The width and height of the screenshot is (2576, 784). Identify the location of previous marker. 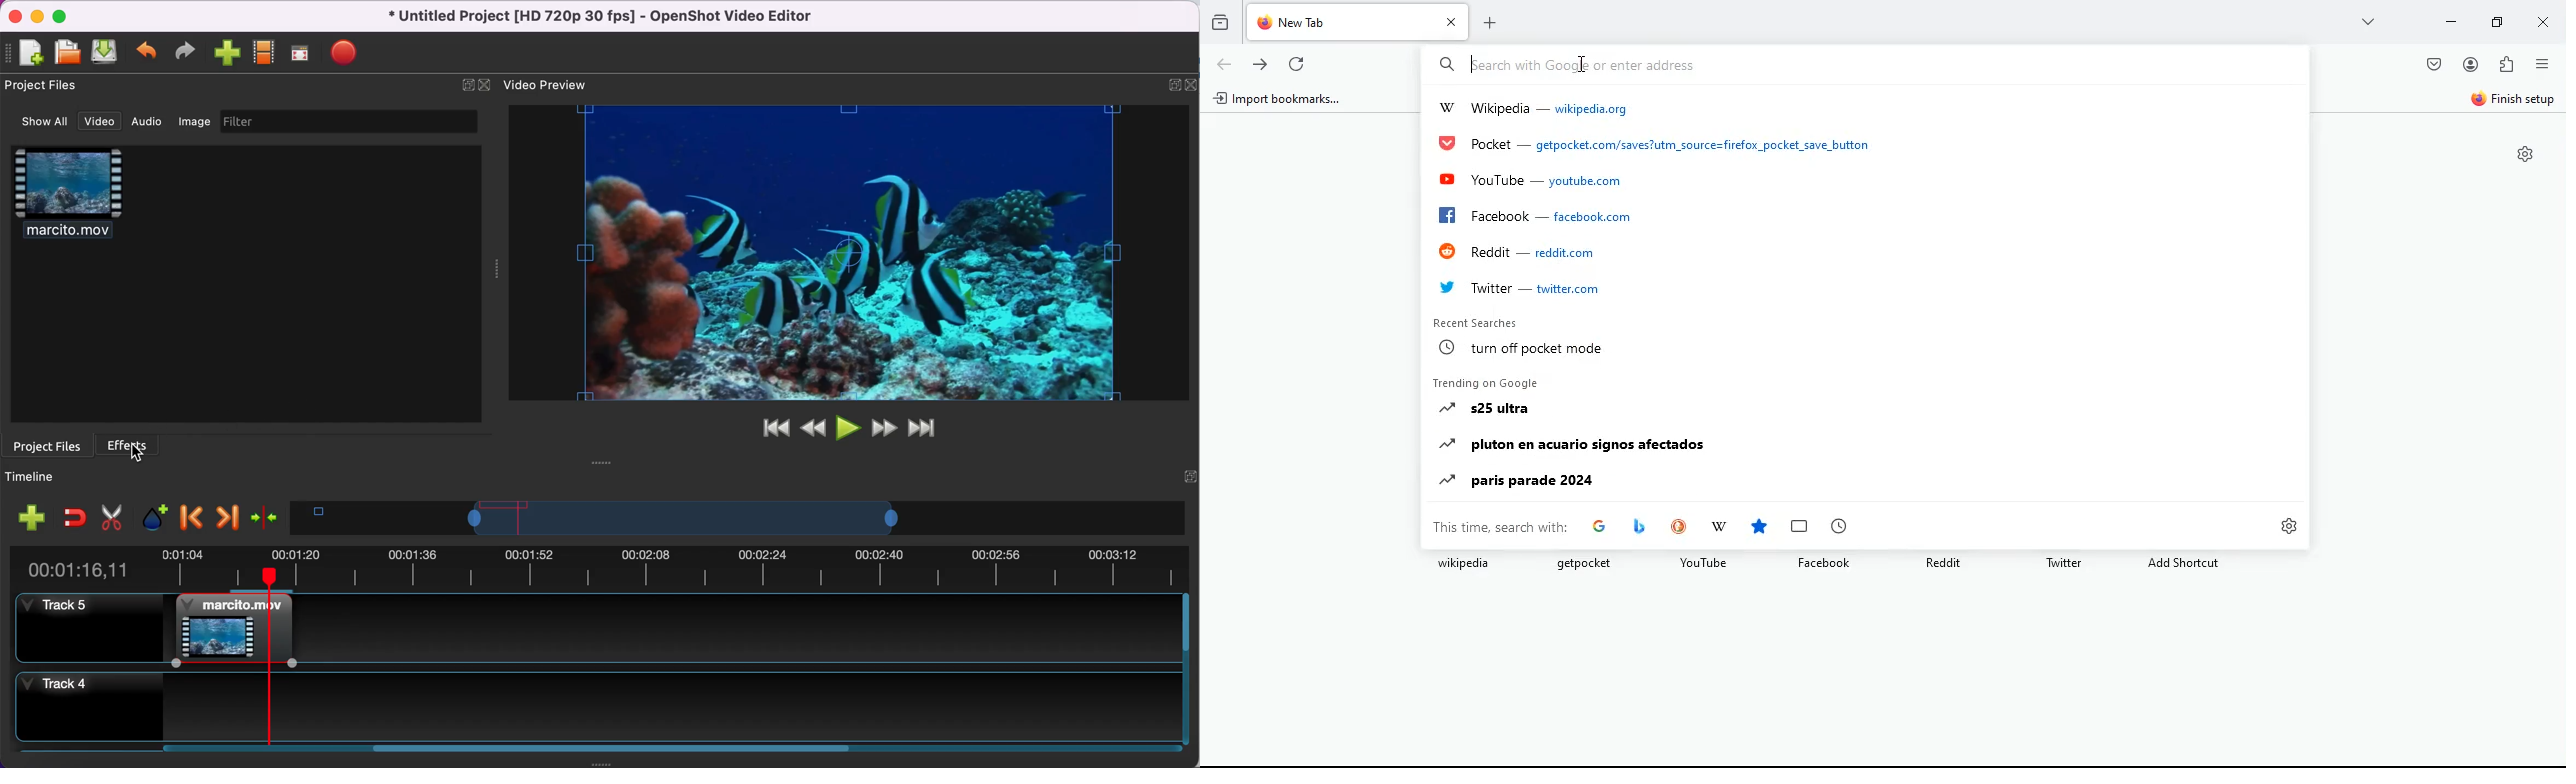
(190, 516).